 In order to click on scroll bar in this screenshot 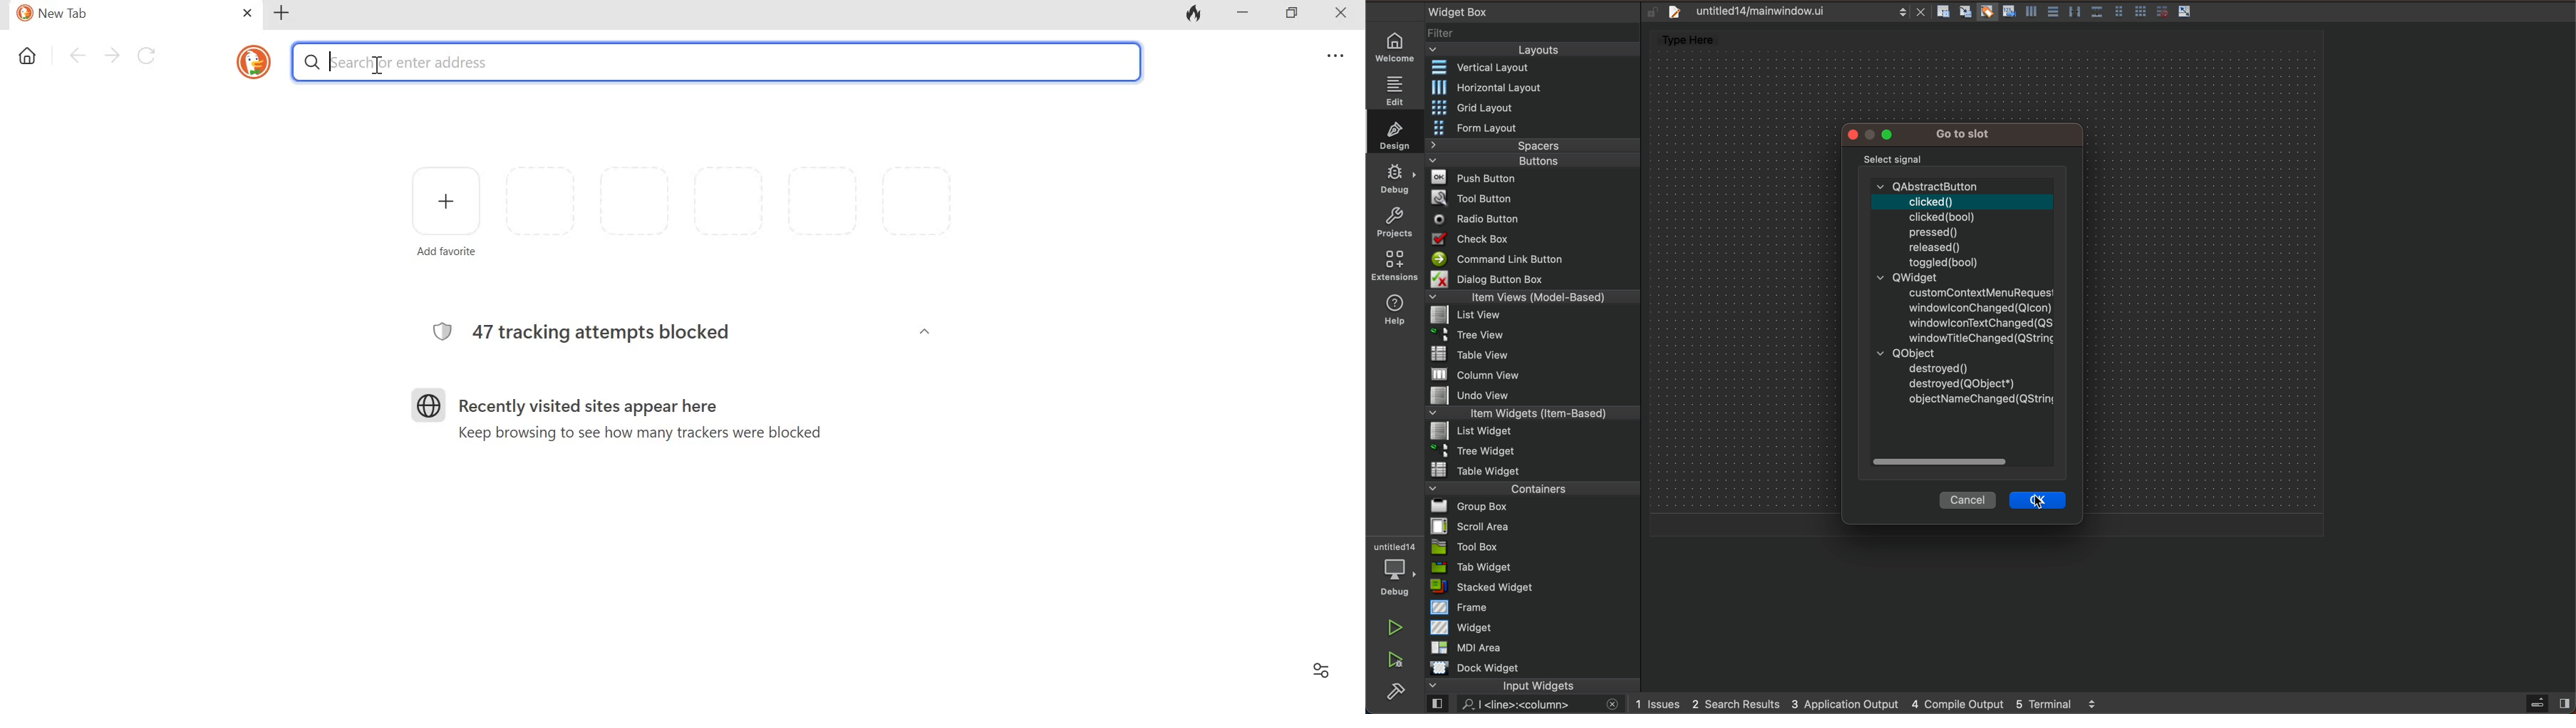, I will do `click(1941, 463)`.